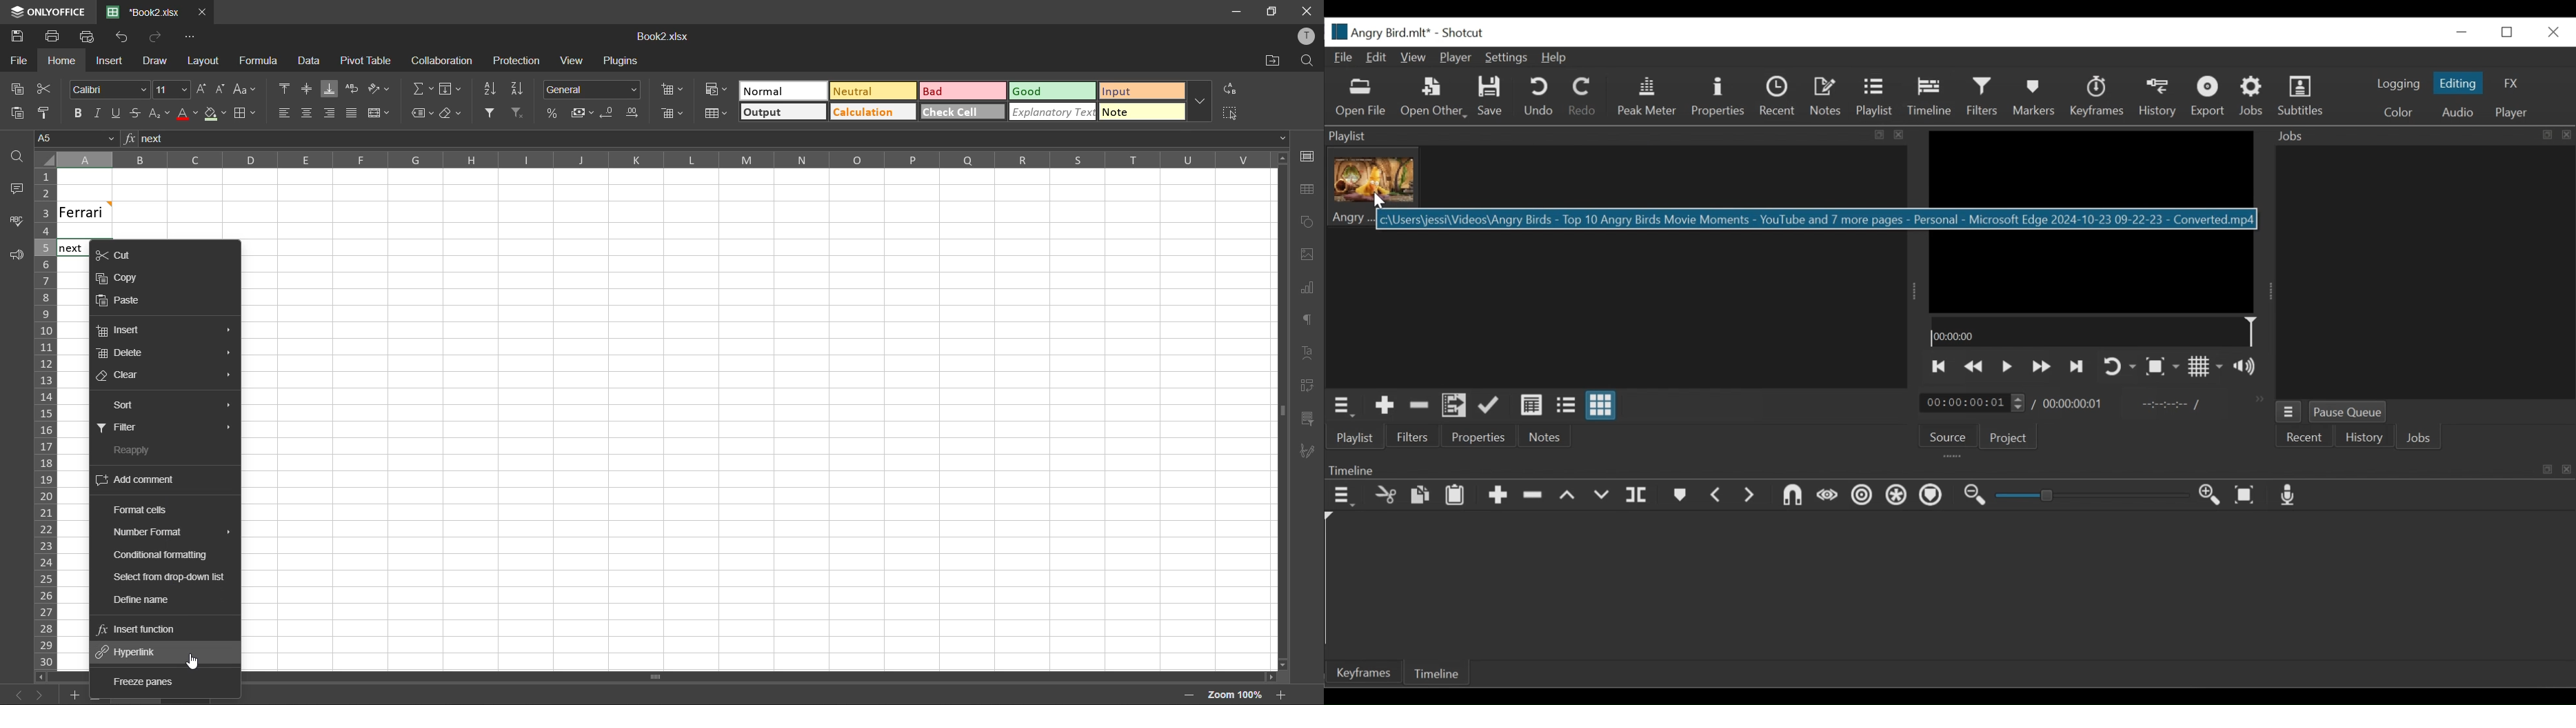 The image size is (2576, 728). Describe the element at coordinates (1863, 497) in the screenshot. I see `Ripple` at that location.